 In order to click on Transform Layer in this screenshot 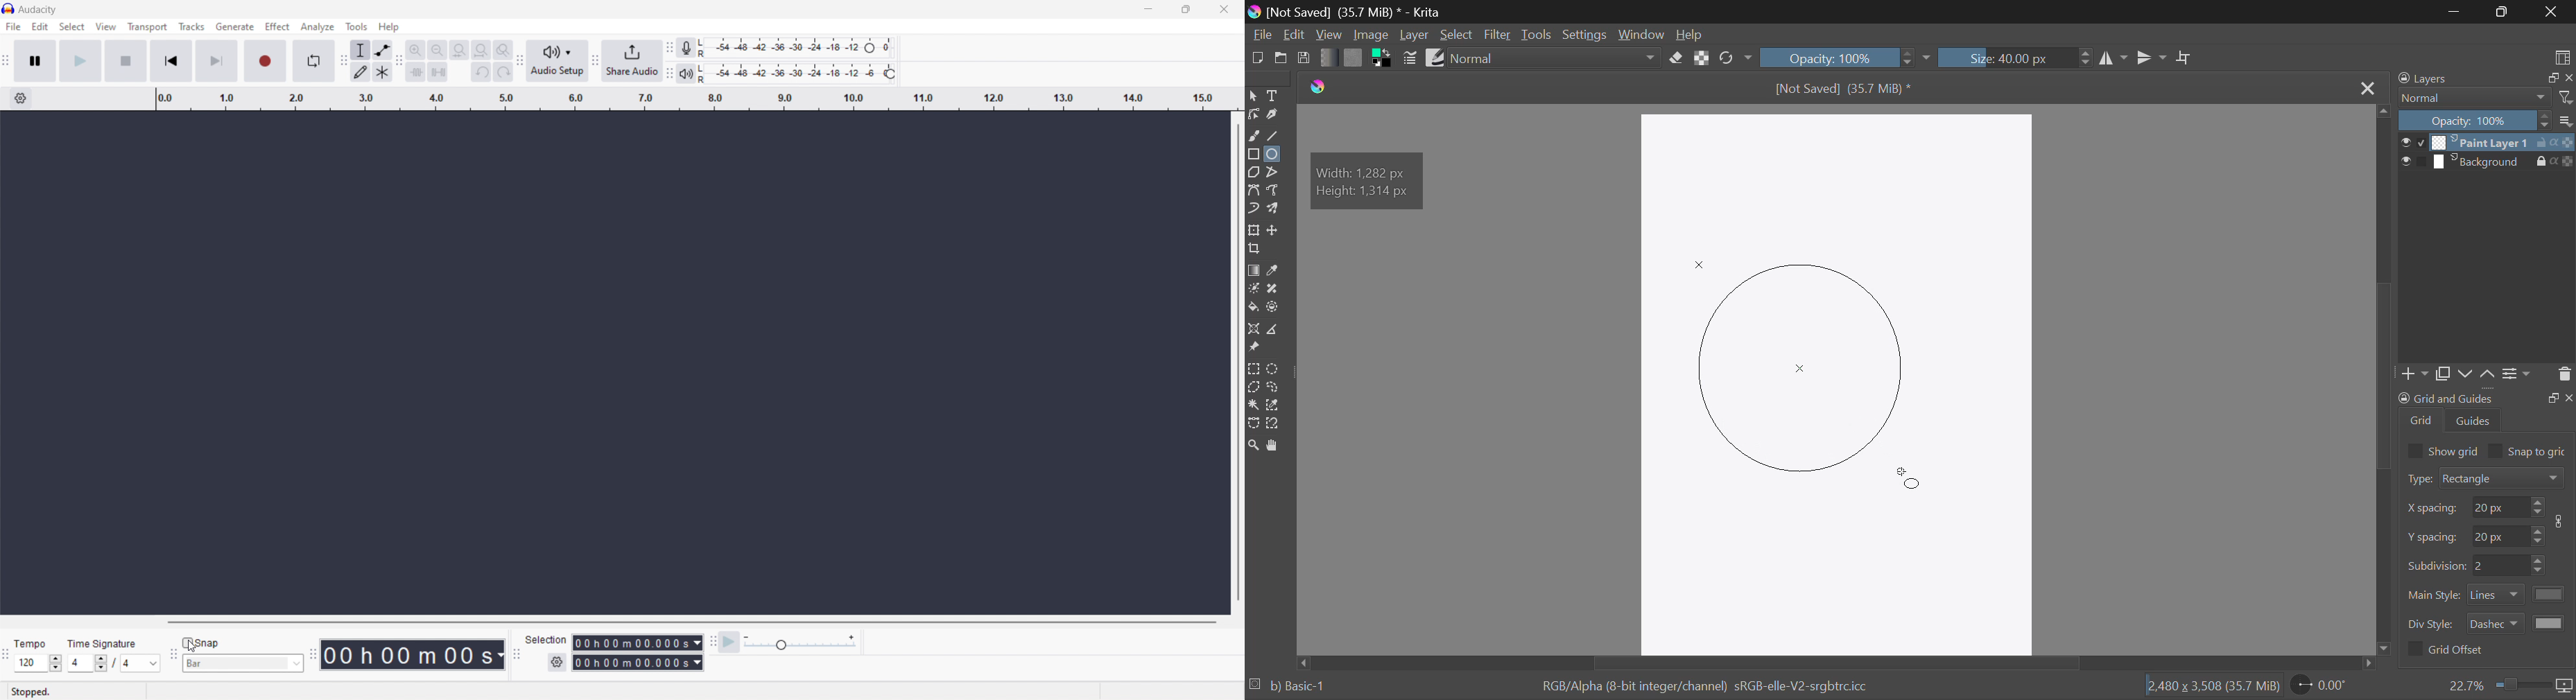, I will do `click(1253, 230)`.